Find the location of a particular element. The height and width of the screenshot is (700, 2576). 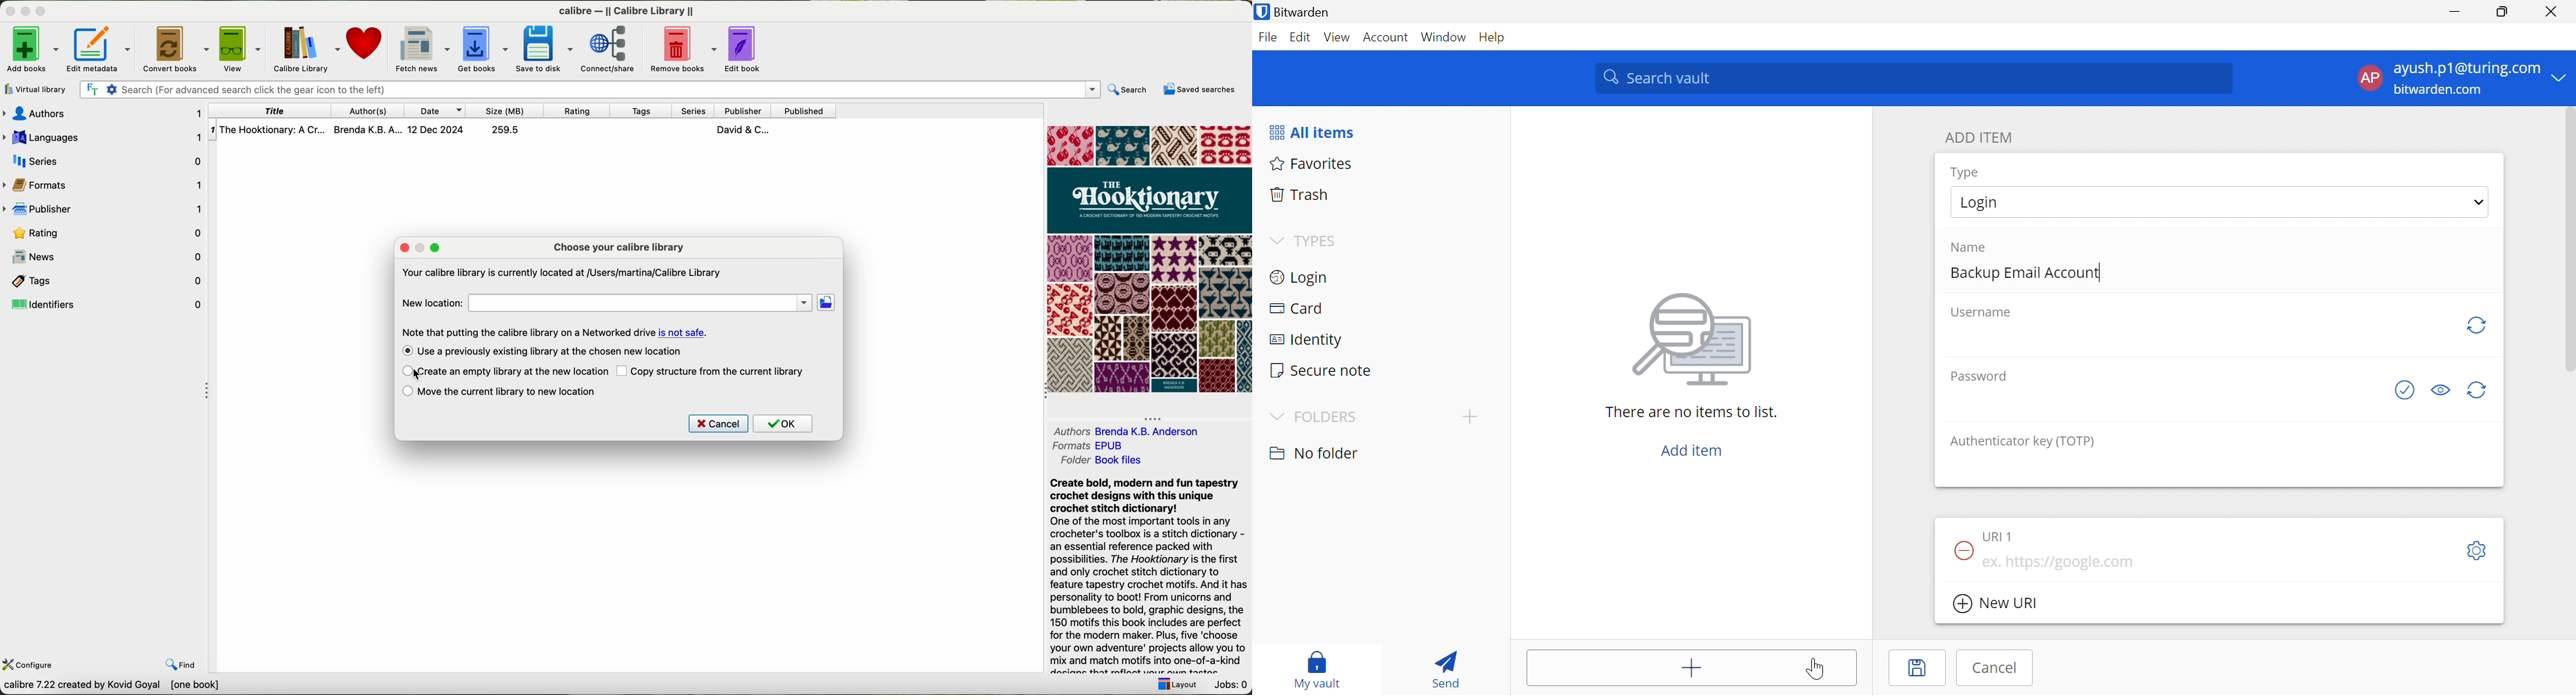

Add folder is located at coordinates (1470, 418).